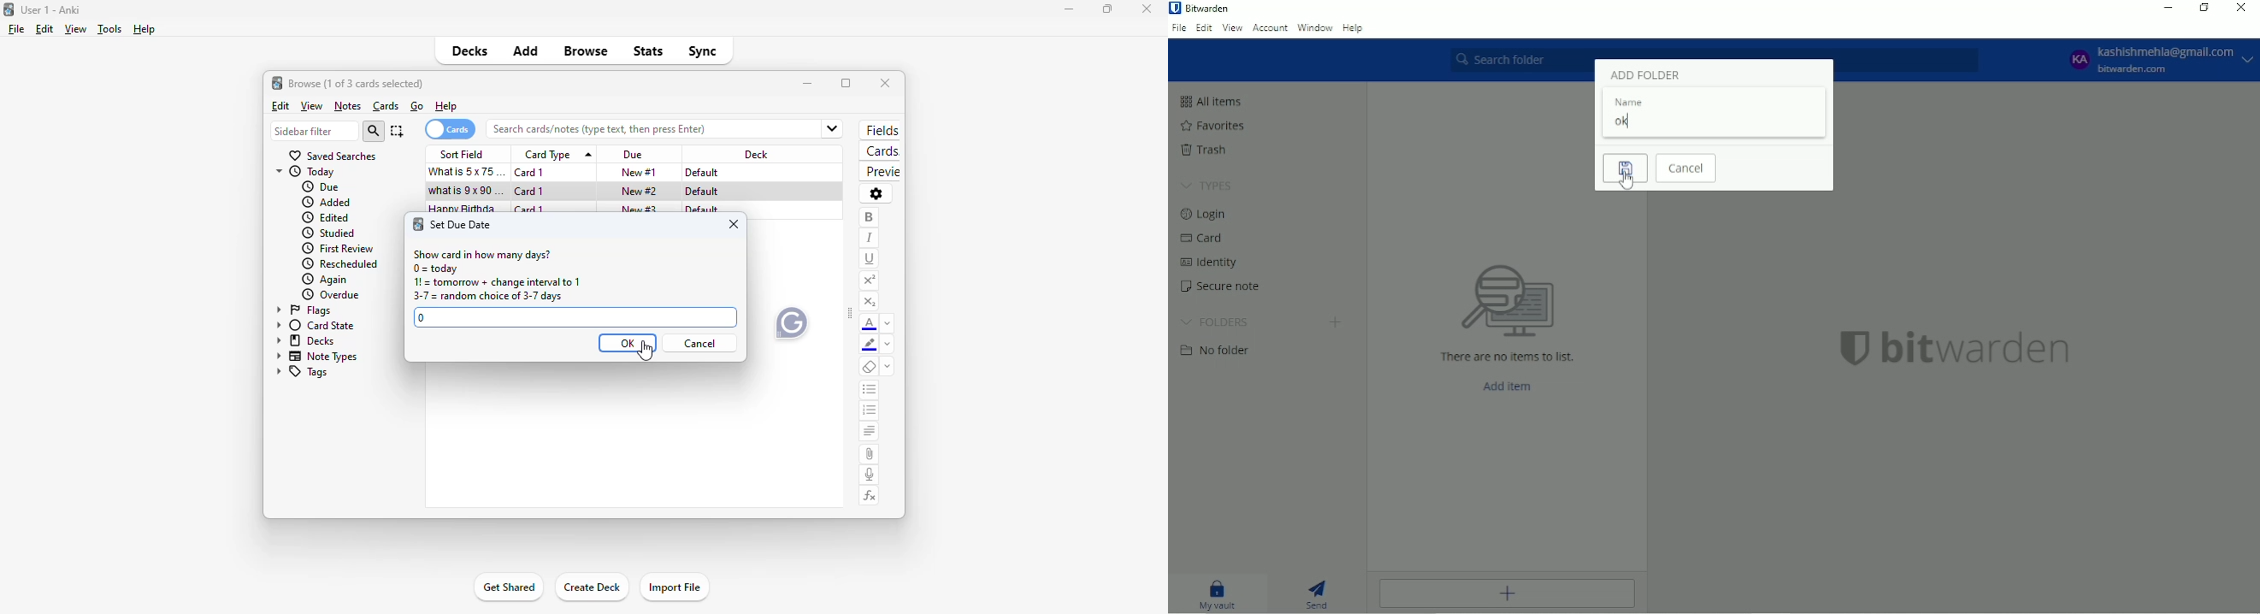  I want to click on card type, so click(557, 154).